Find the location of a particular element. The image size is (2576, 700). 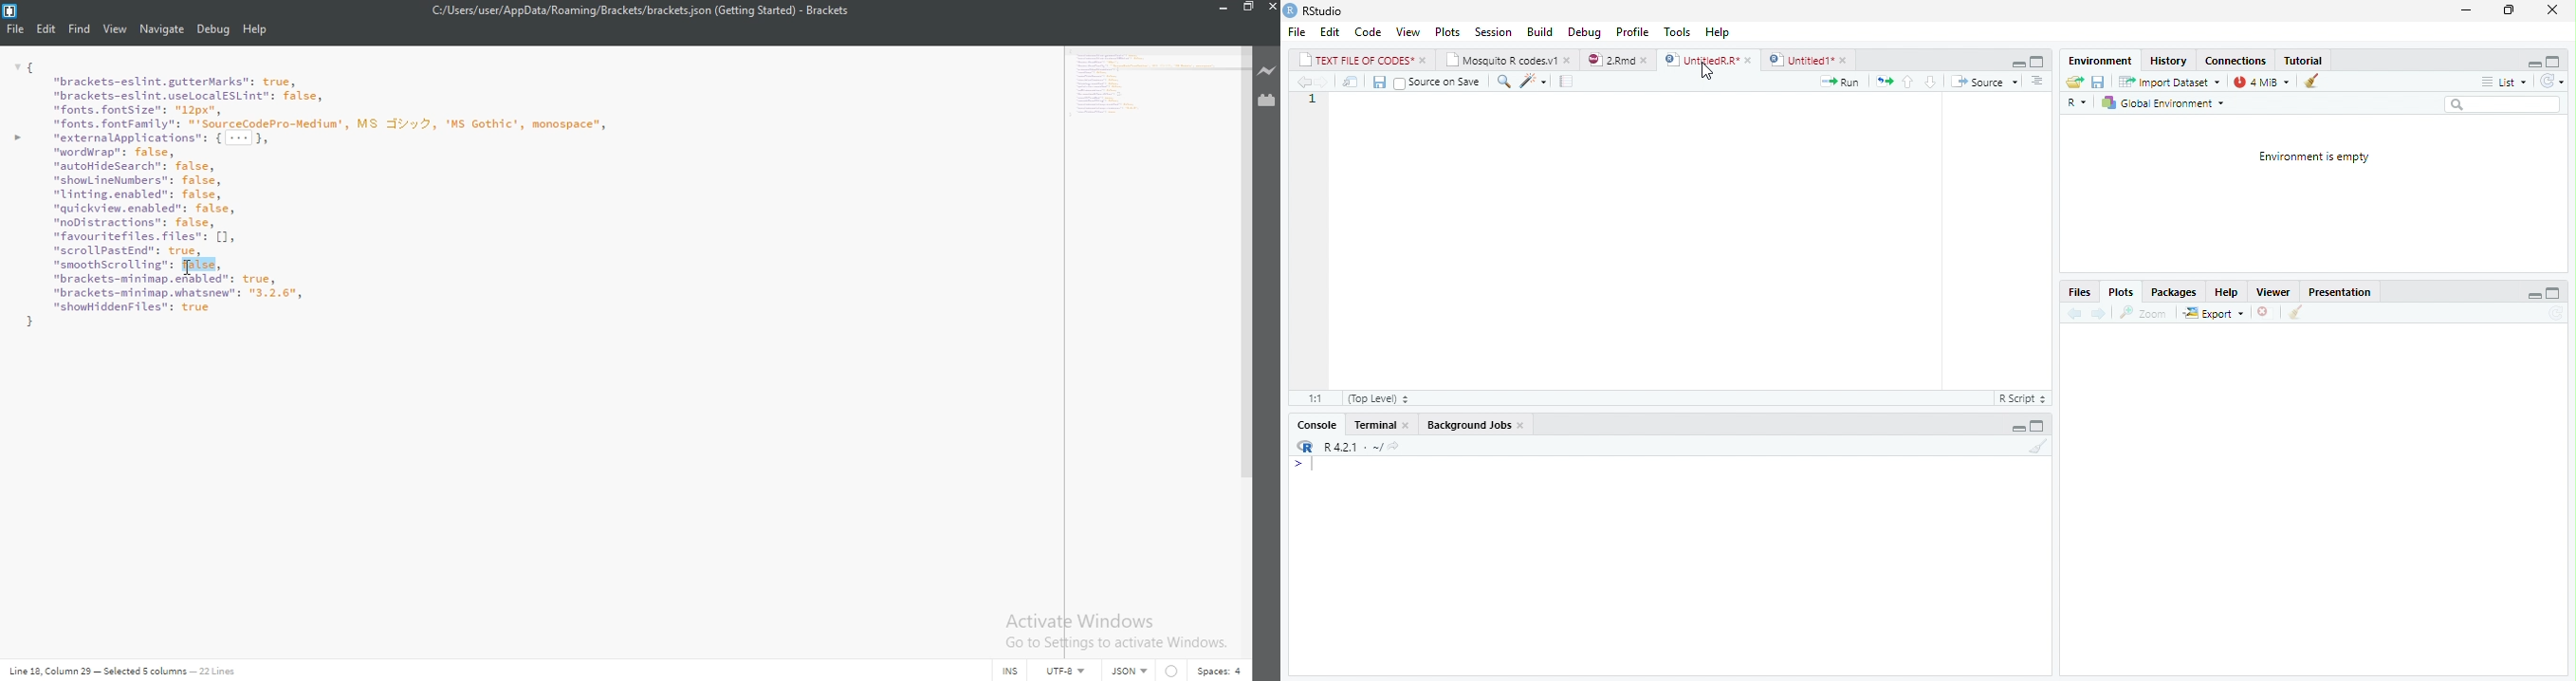

search bar is located at coordinates (2509, 104).